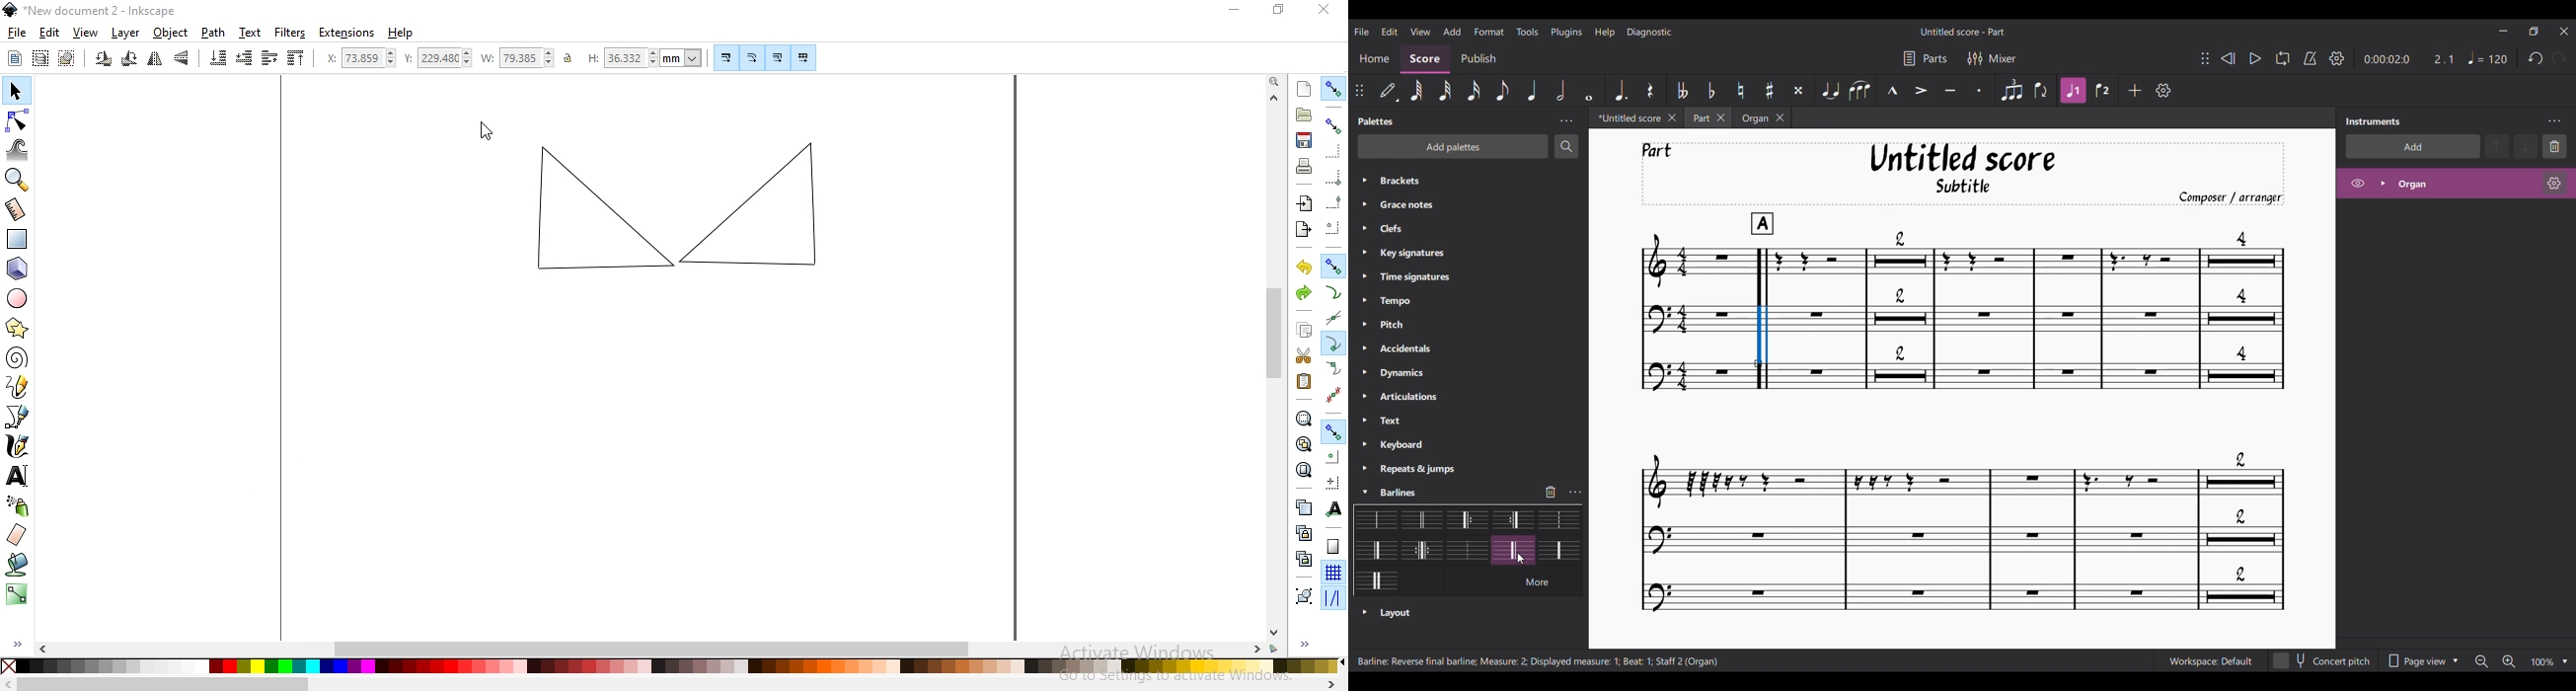 This screenshot has width=2576, height=700. I want to click on Default, so click(1389, 91).